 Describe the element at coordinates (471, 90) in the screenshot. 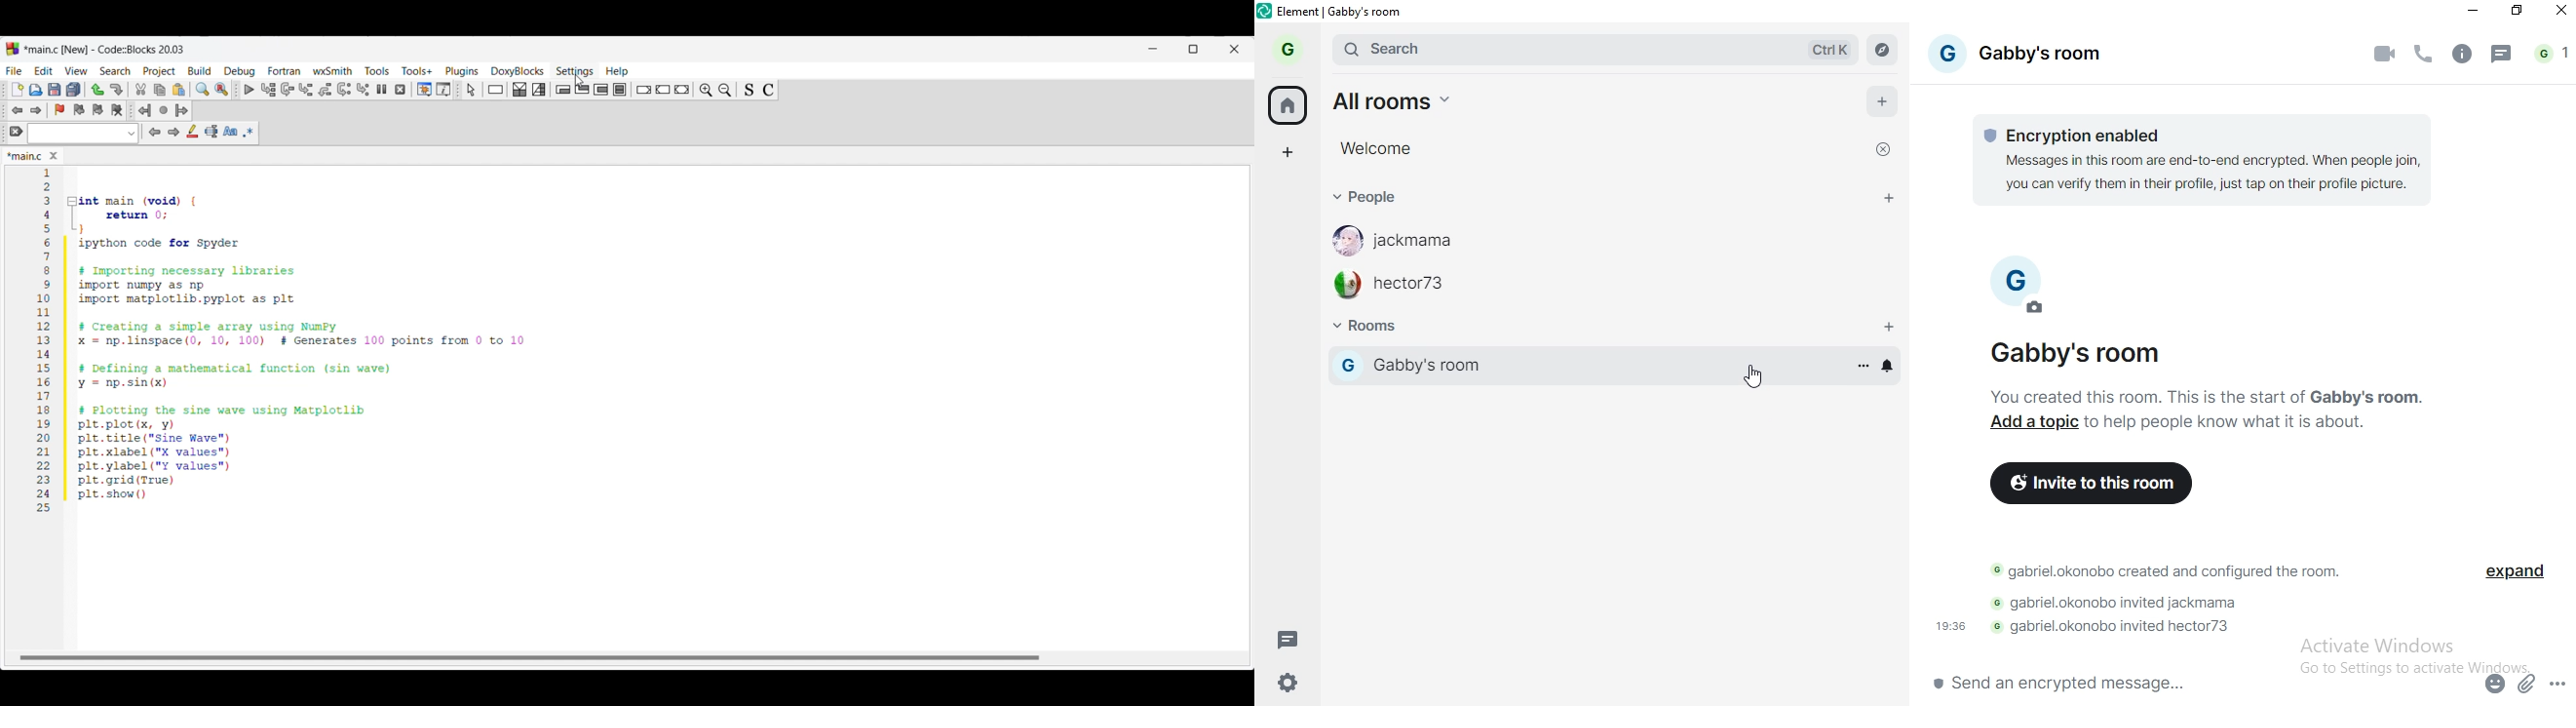

I see `Select` at that location.